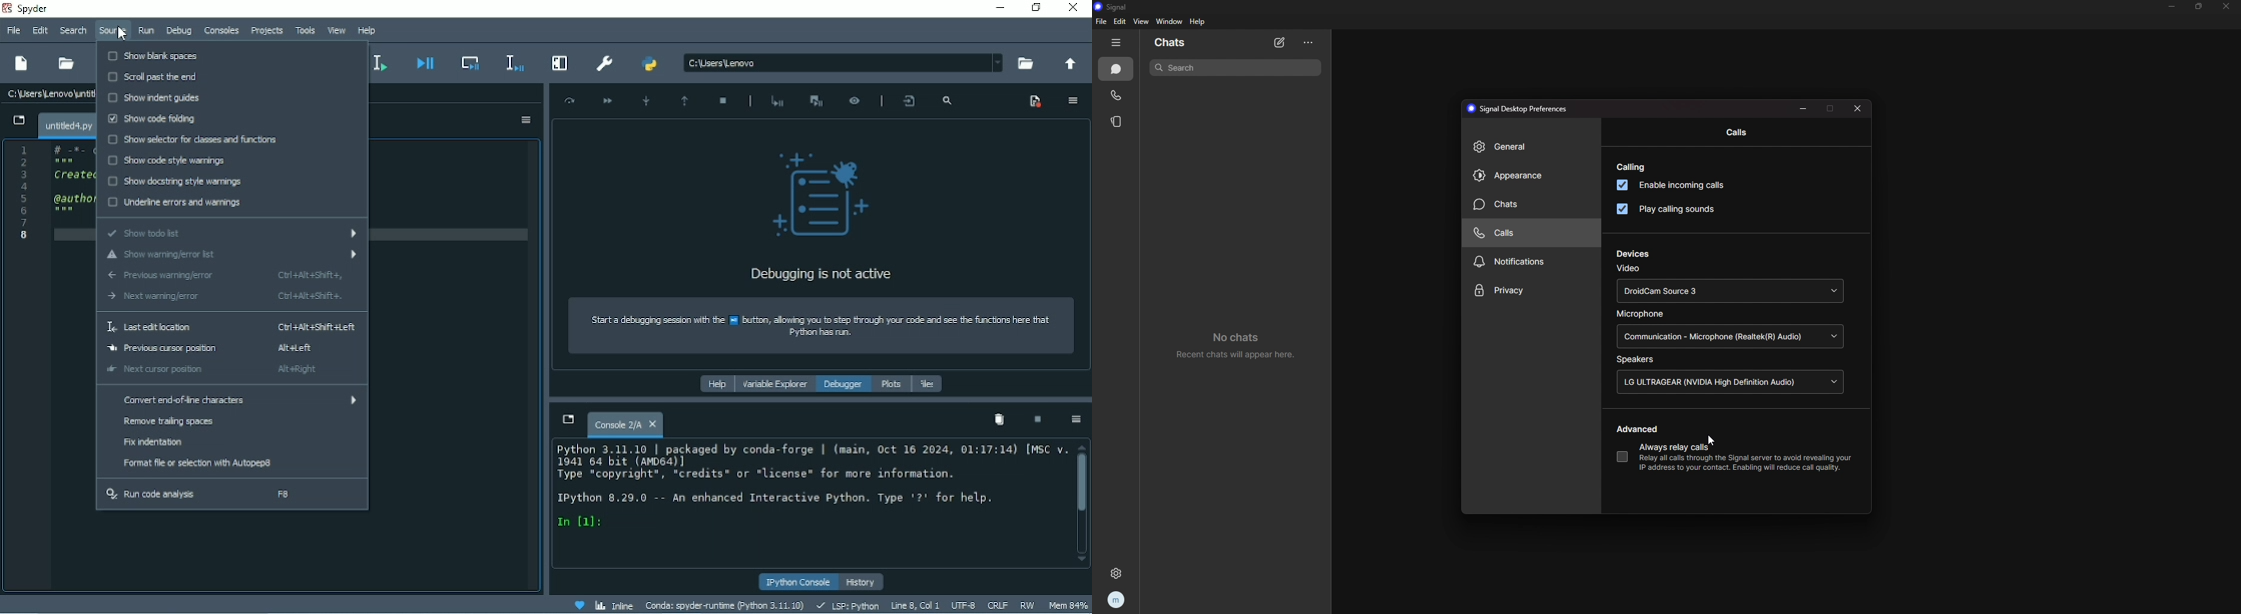 This screenshot has height=616, width=2268. What do you see at coordinates (239, 464) in the screenshot?
I see `Format file or selection with Autopep 8` at bounding box center [239, 464].